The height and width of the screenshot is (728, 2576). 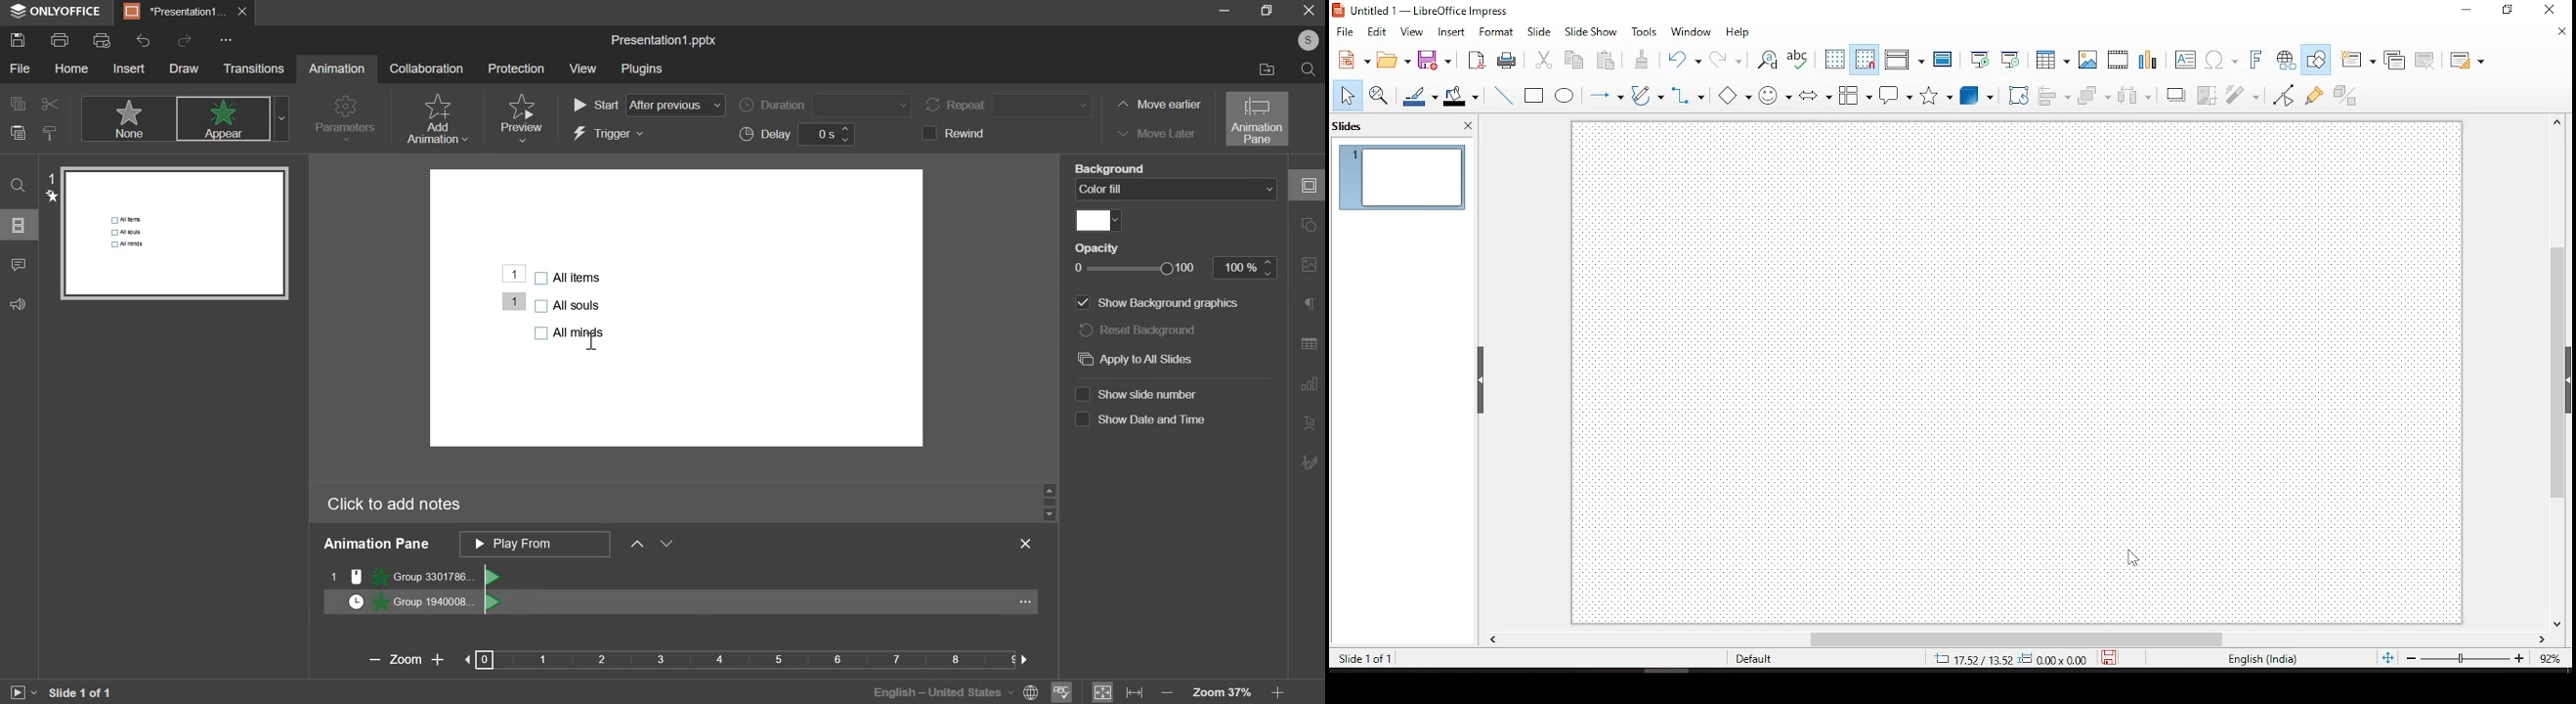 What do you see at coordinates (16, 103) in the screenshot?
I see `copy` at bounding box center [16, 103].